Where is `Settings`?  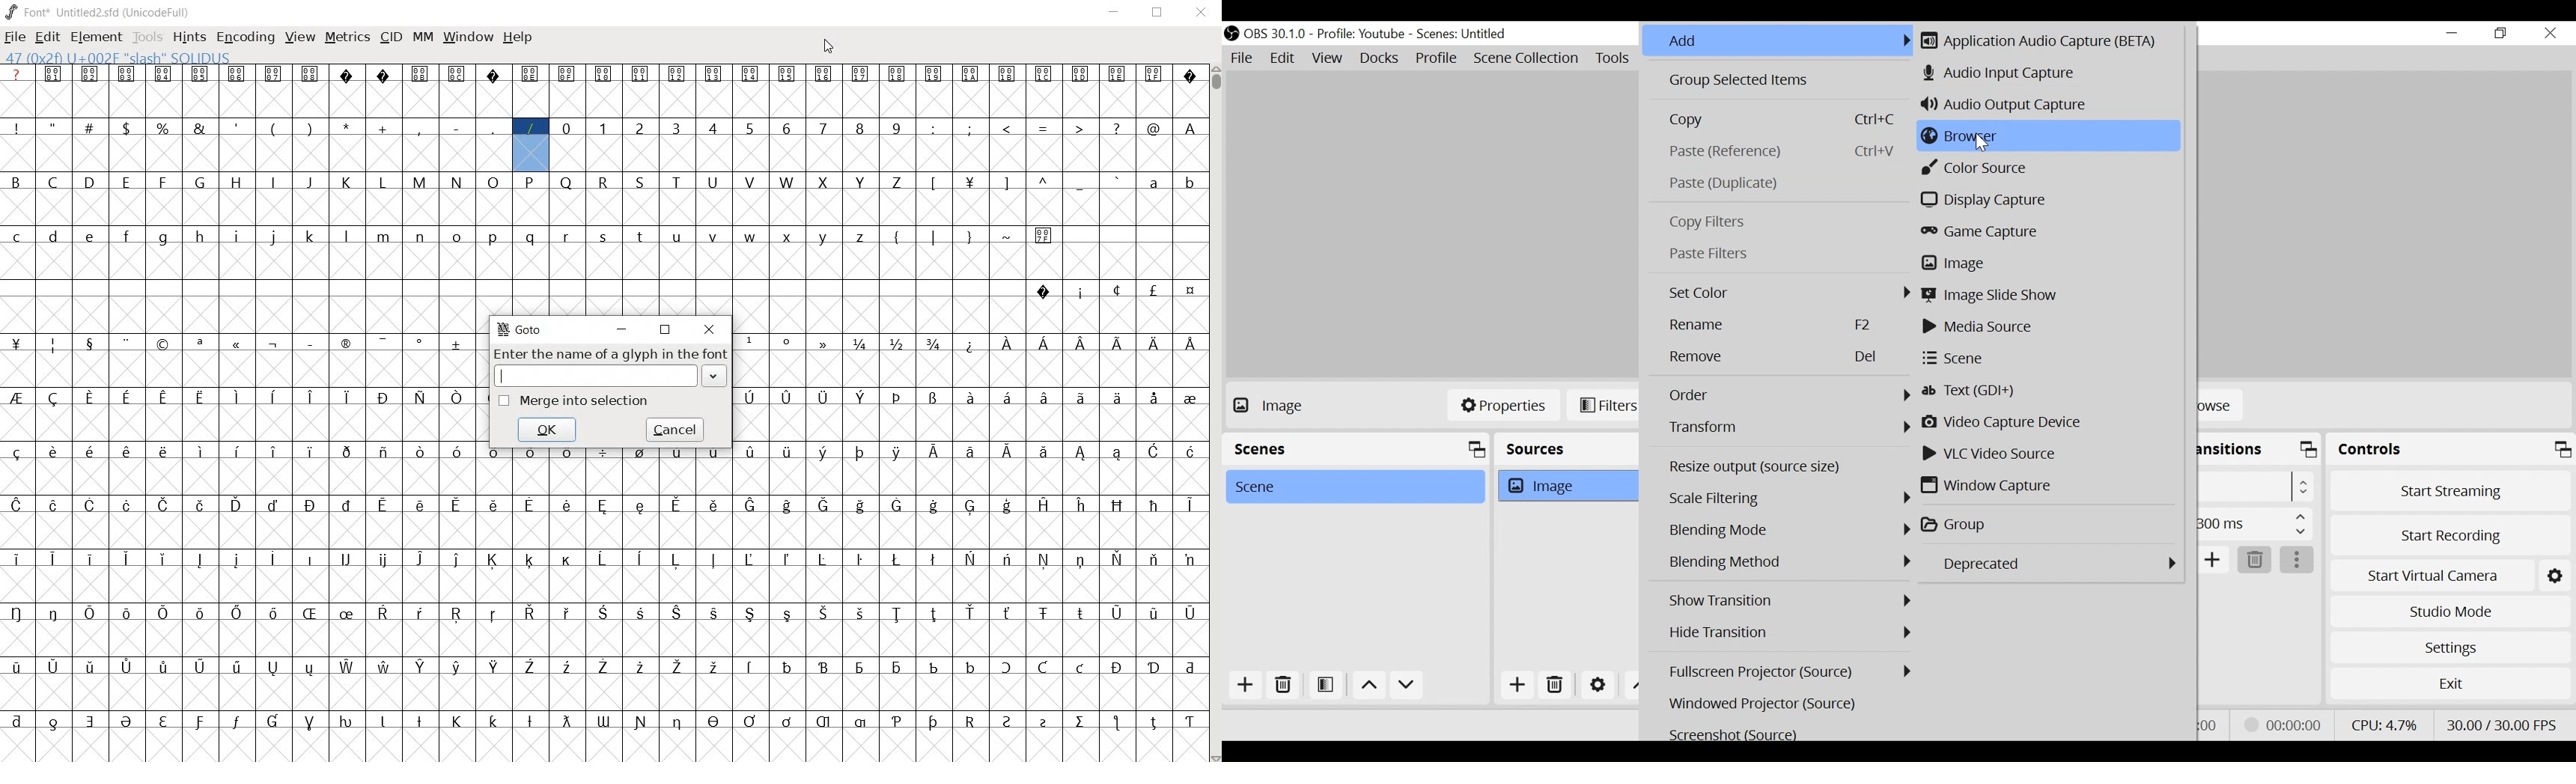 Settings is located at coordinates (1598, 684).